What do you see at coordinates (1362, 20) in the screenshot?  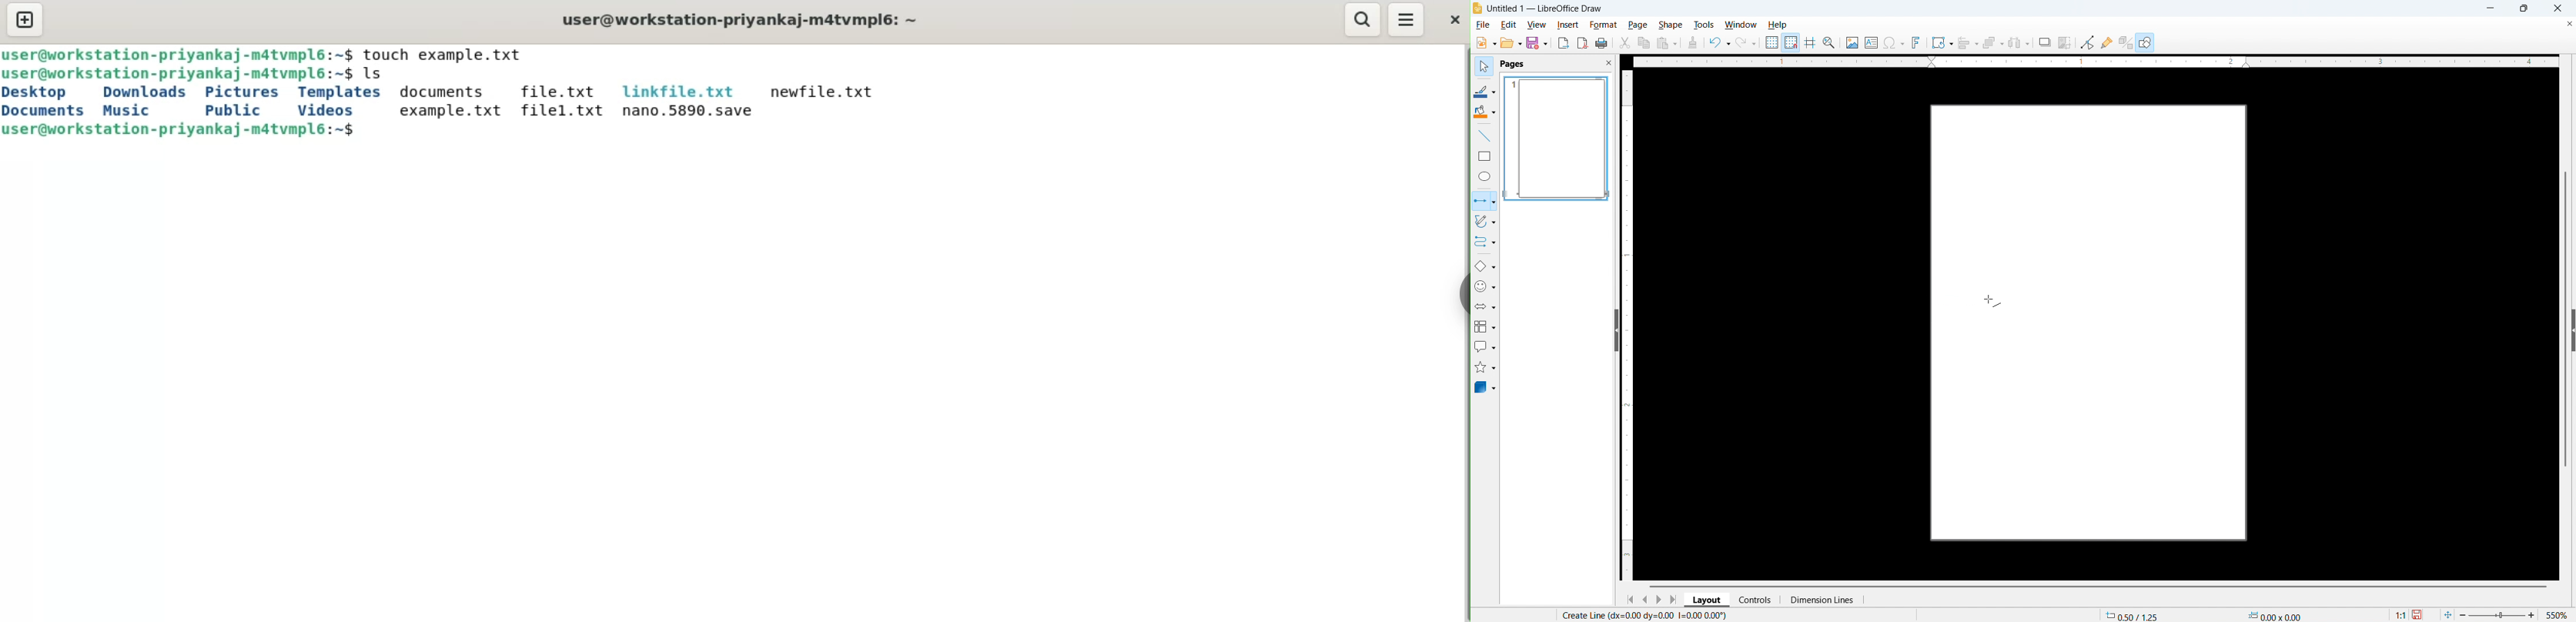 I see `search` at bounding box center [1362, 20].